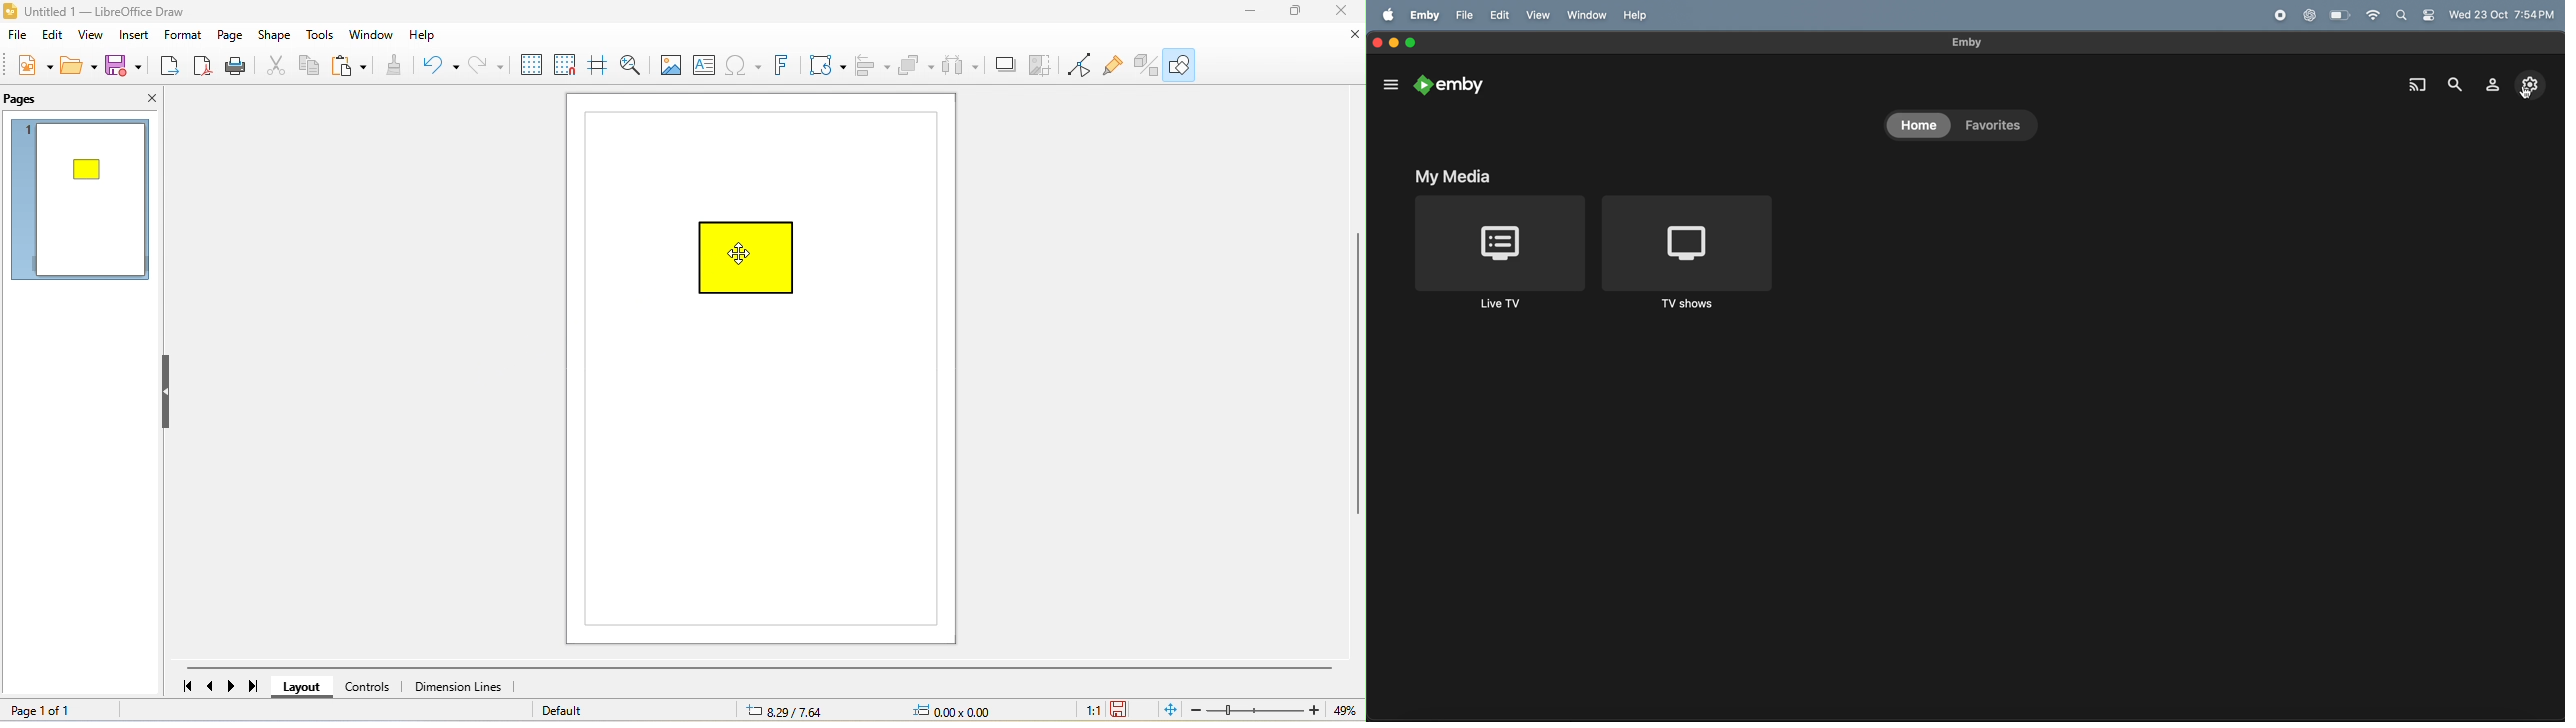 Image resolution: width=2576 pixels, height=728 pixels. I want to click on paste, so click(353, 64).